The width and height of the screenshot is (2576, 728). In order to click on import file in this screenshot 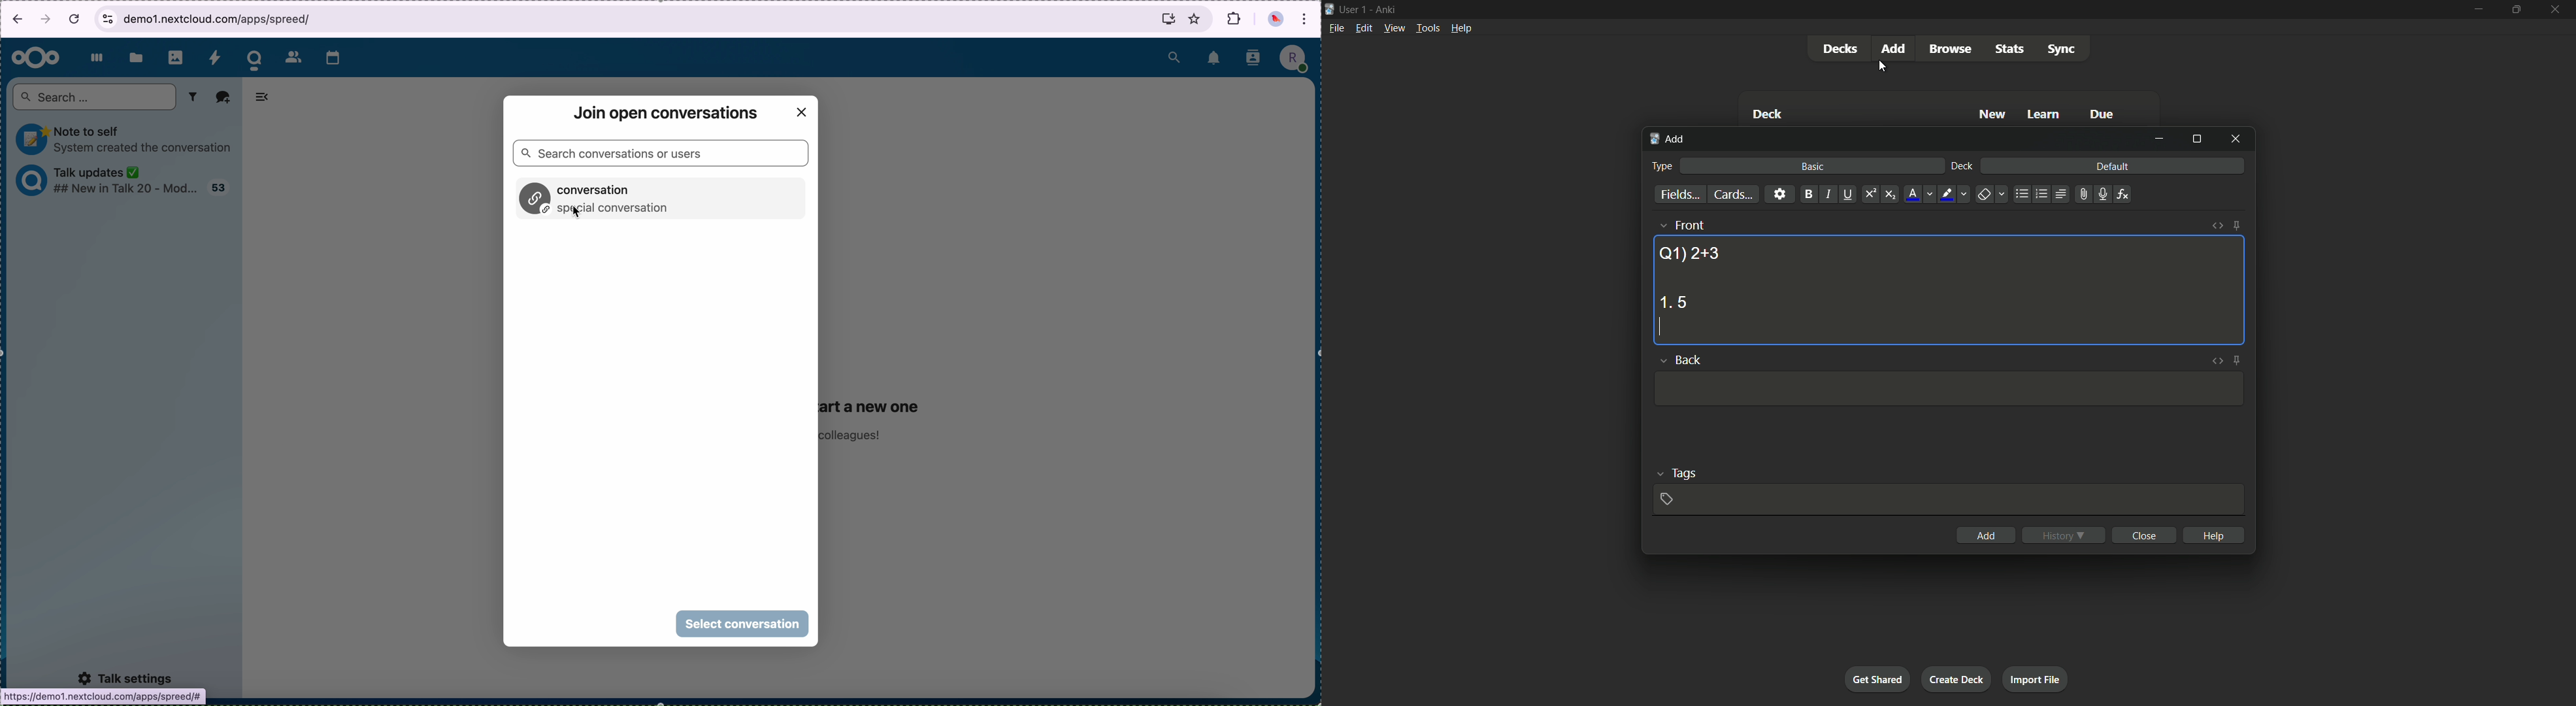, I will do `click(2034, 678)`.